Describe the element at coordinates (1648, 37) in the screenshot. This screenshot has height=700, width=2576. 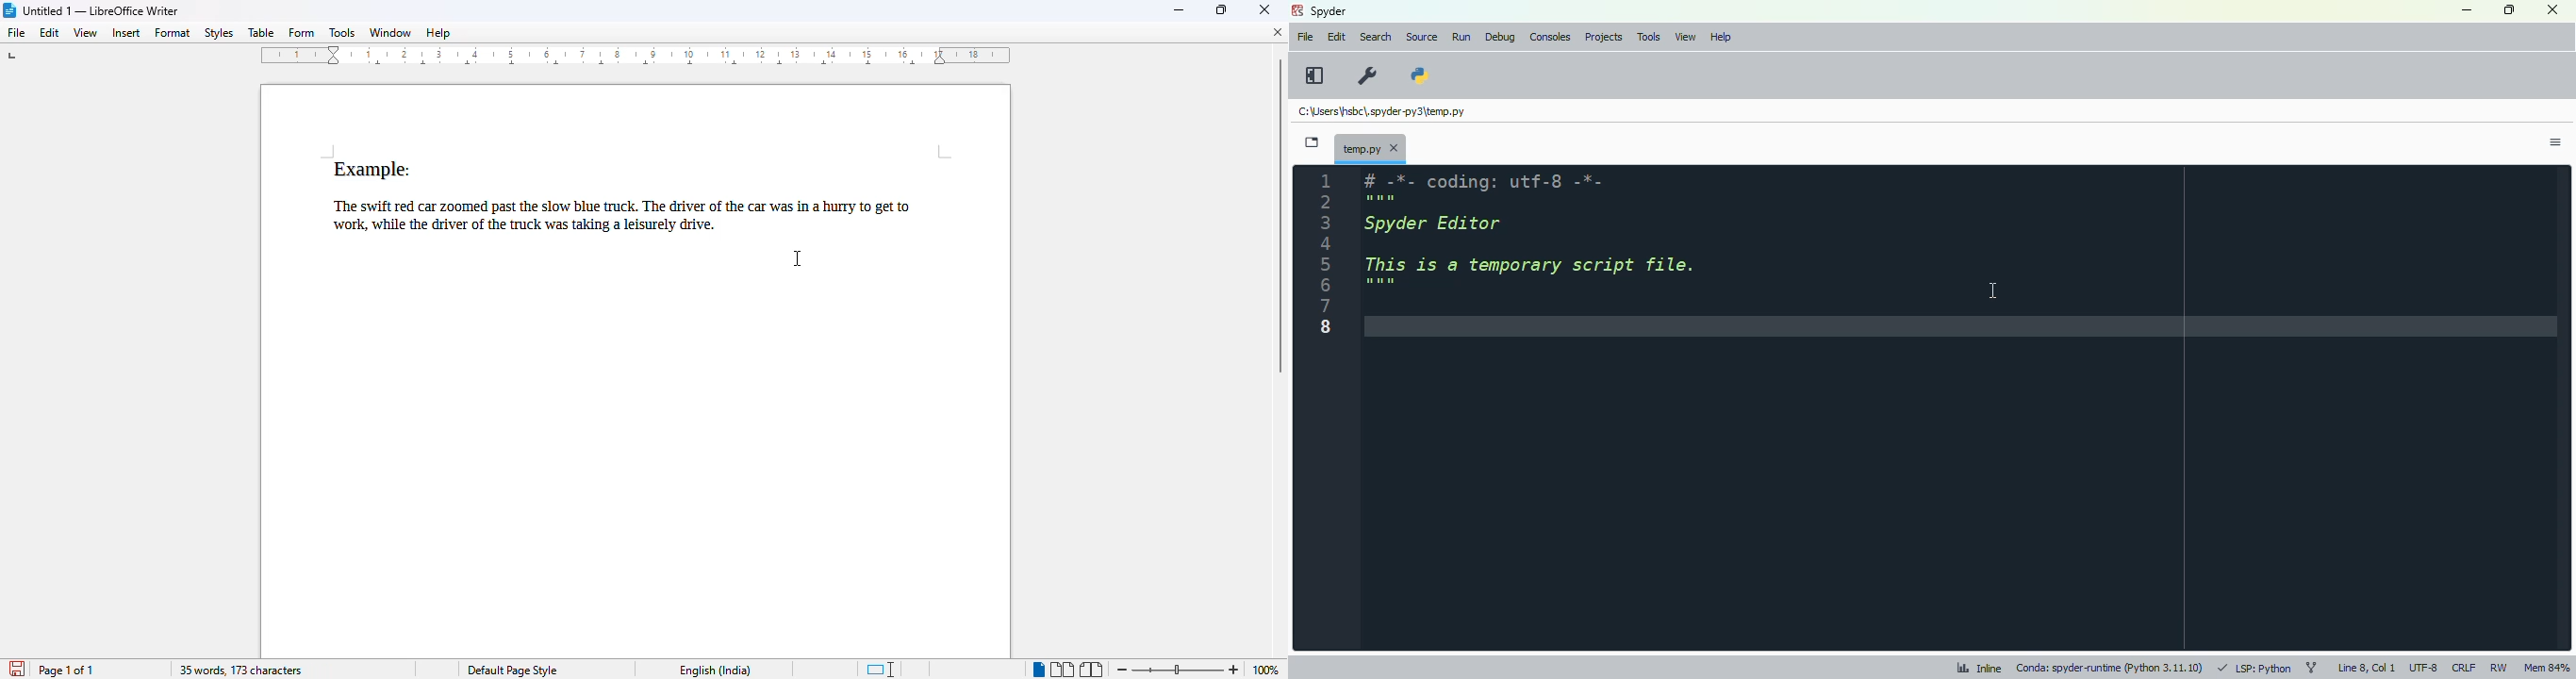
I see `tools` at that location.